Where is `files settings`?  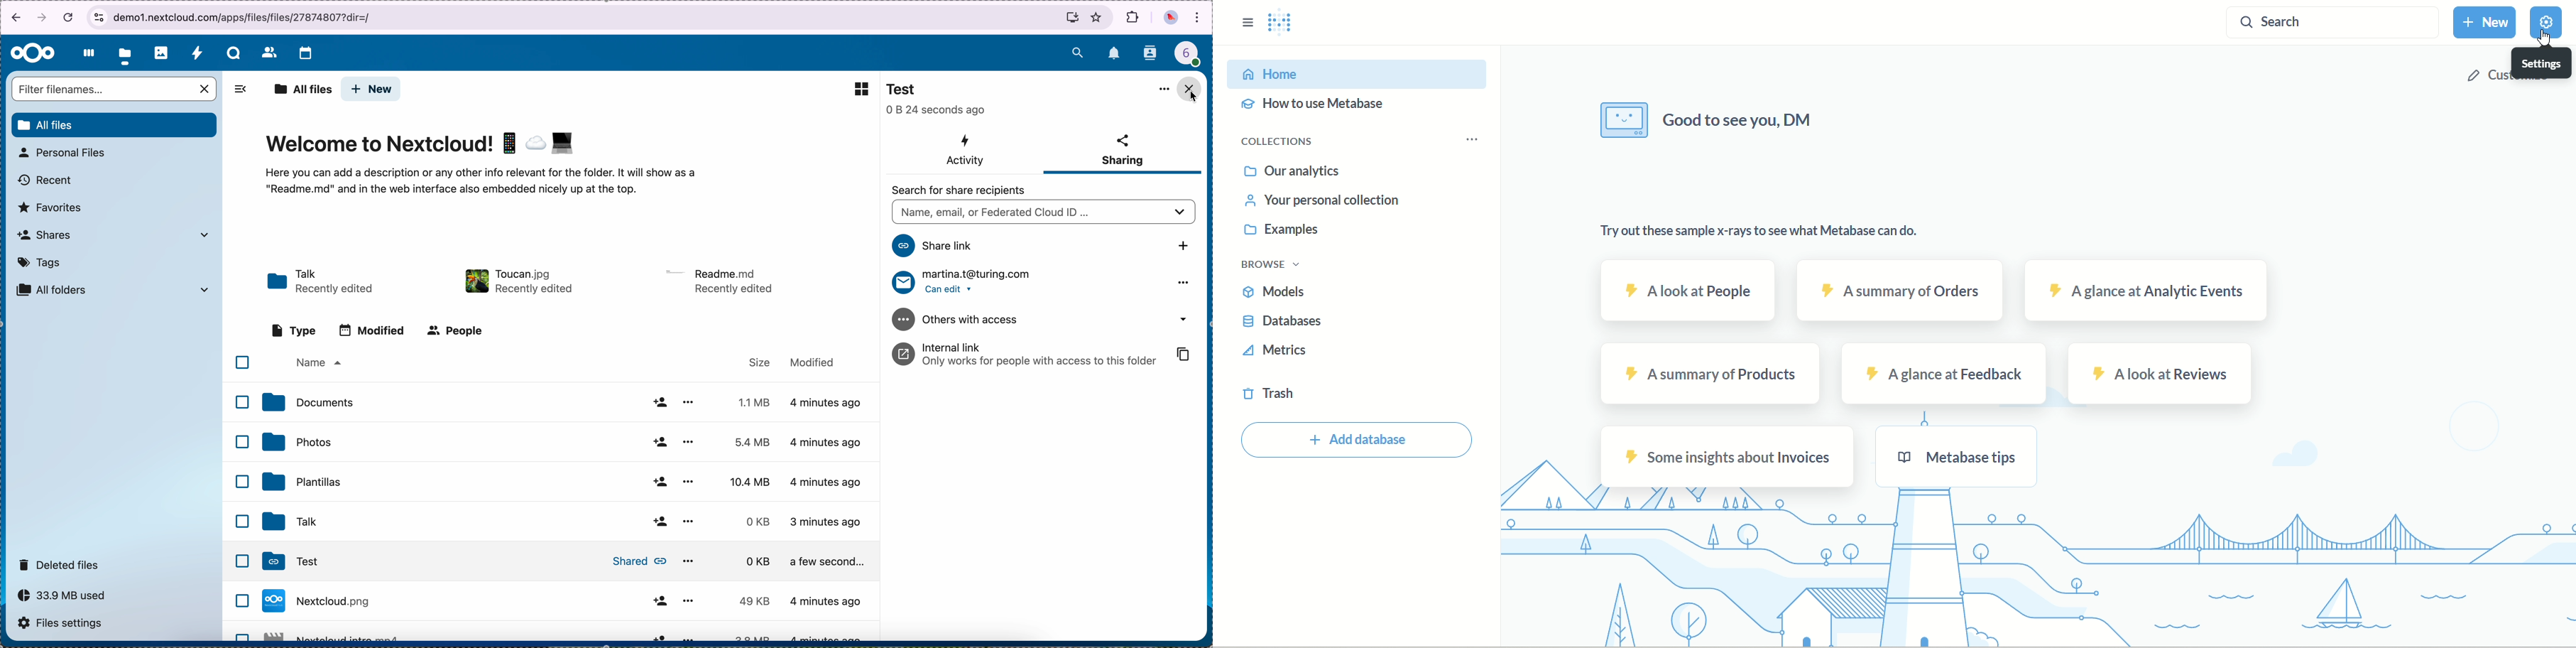
files settings is located at coordinates (64, 626).